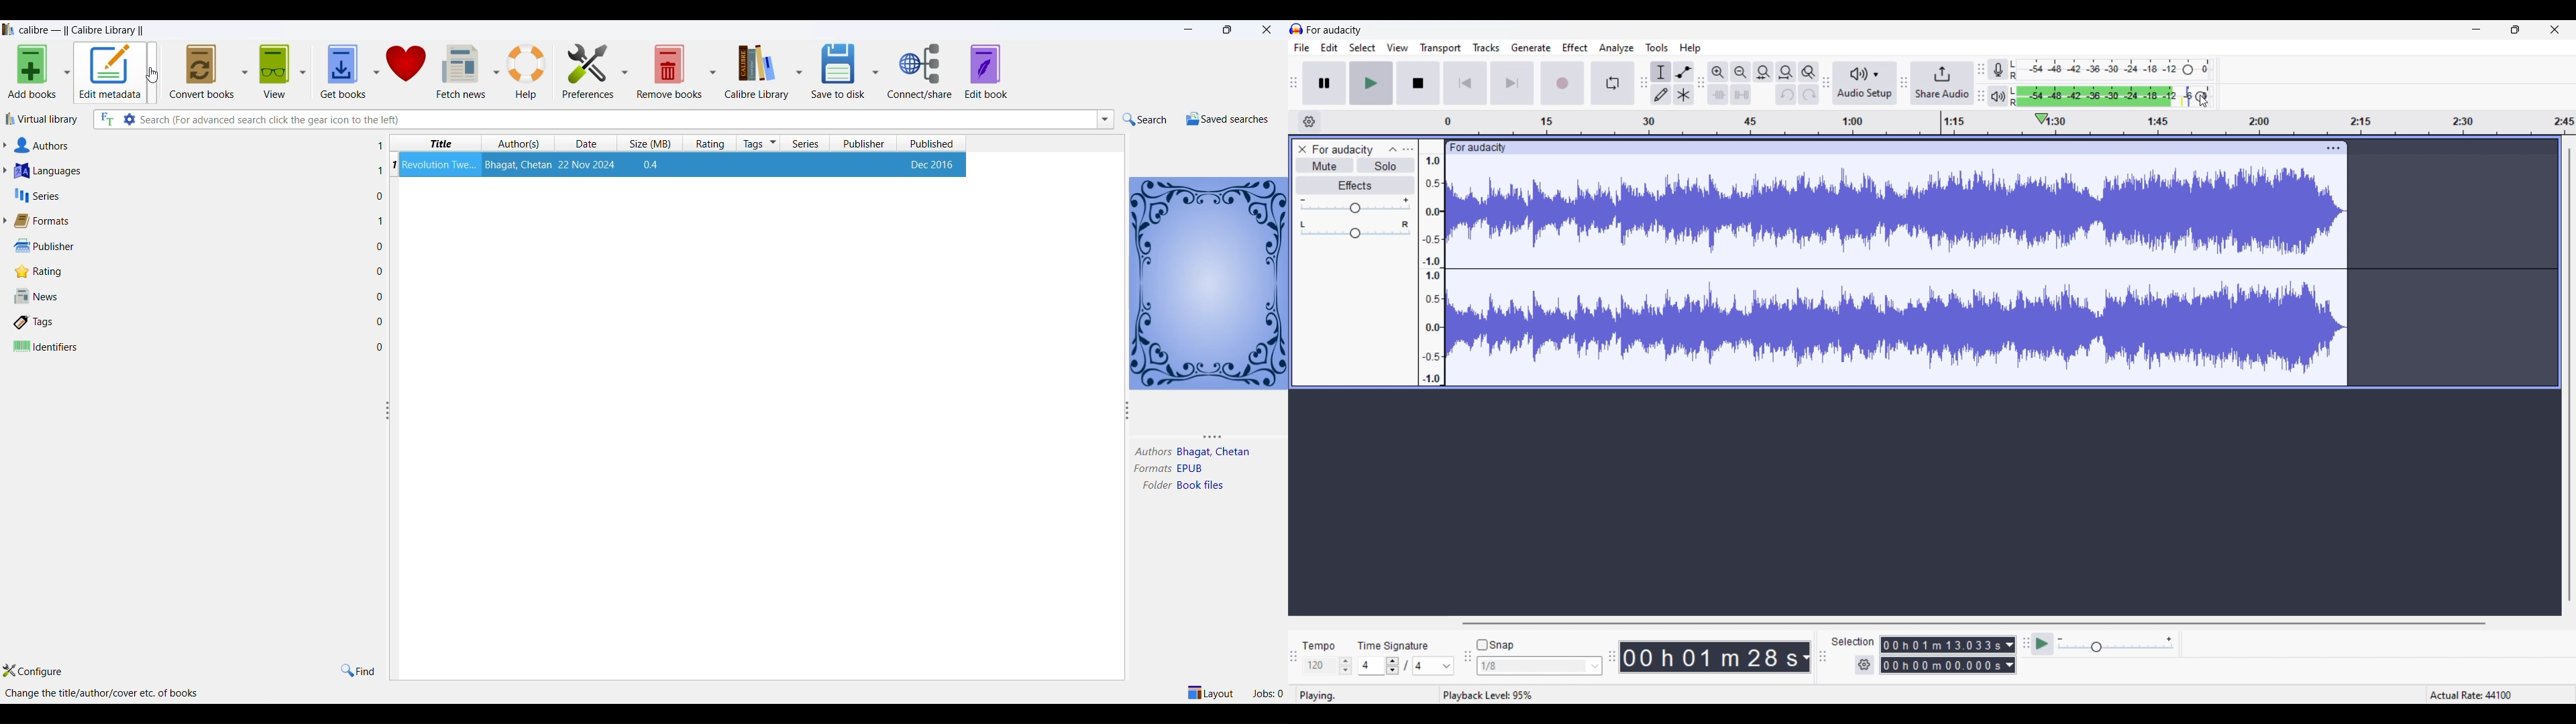 This screenshot has height=728, width=2576. Describe the element at coordinates (380, 270) in the screenshot. I see `0` at that location.